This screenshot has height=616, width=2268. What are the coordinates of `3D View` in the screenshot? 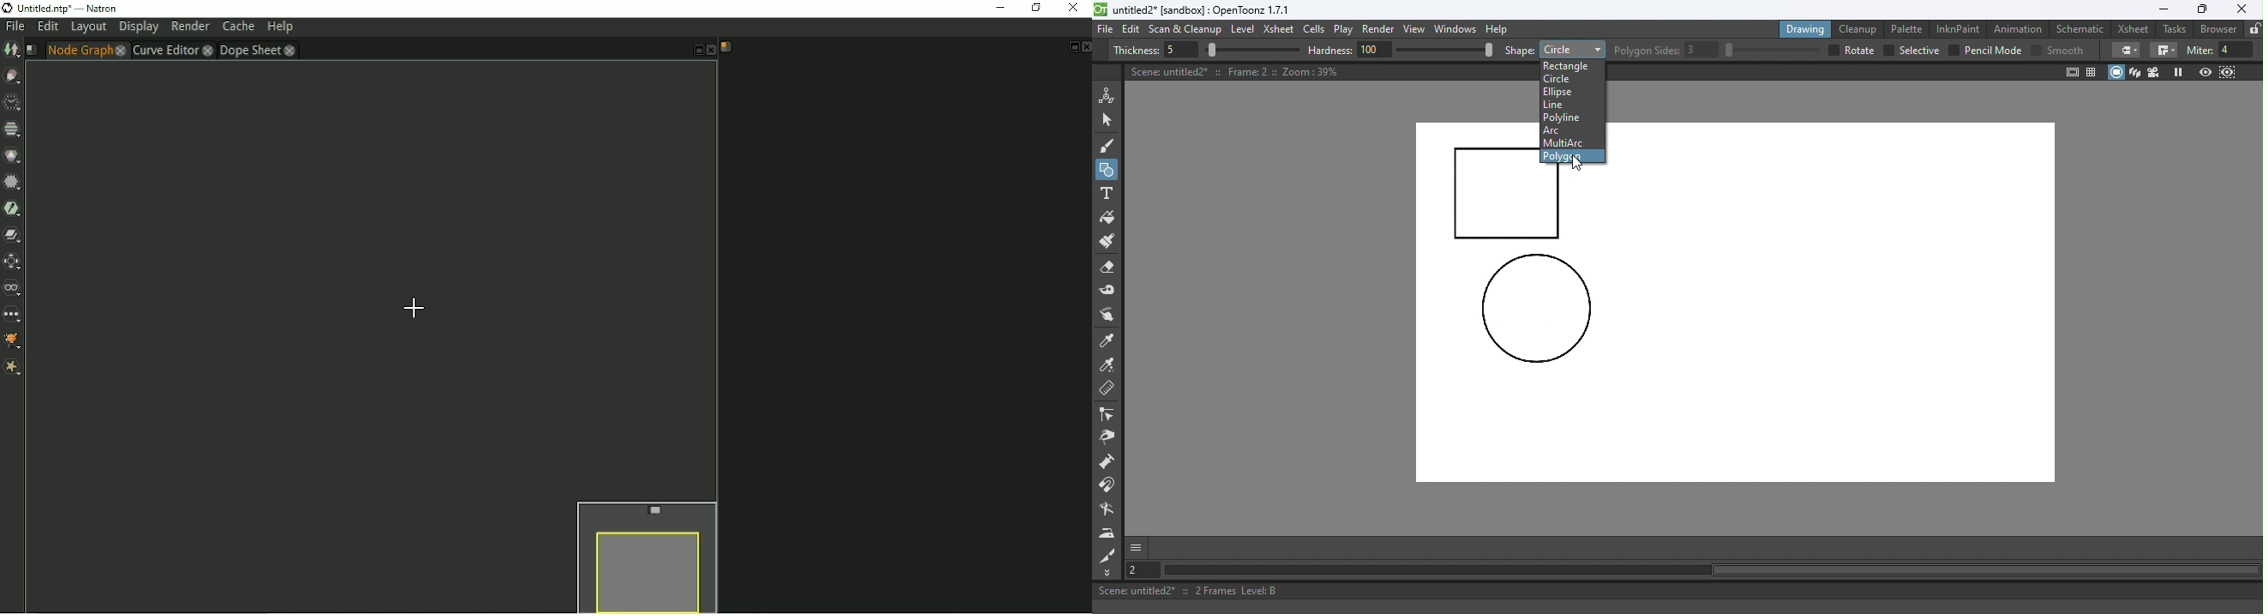 It's located at (2136, 72).